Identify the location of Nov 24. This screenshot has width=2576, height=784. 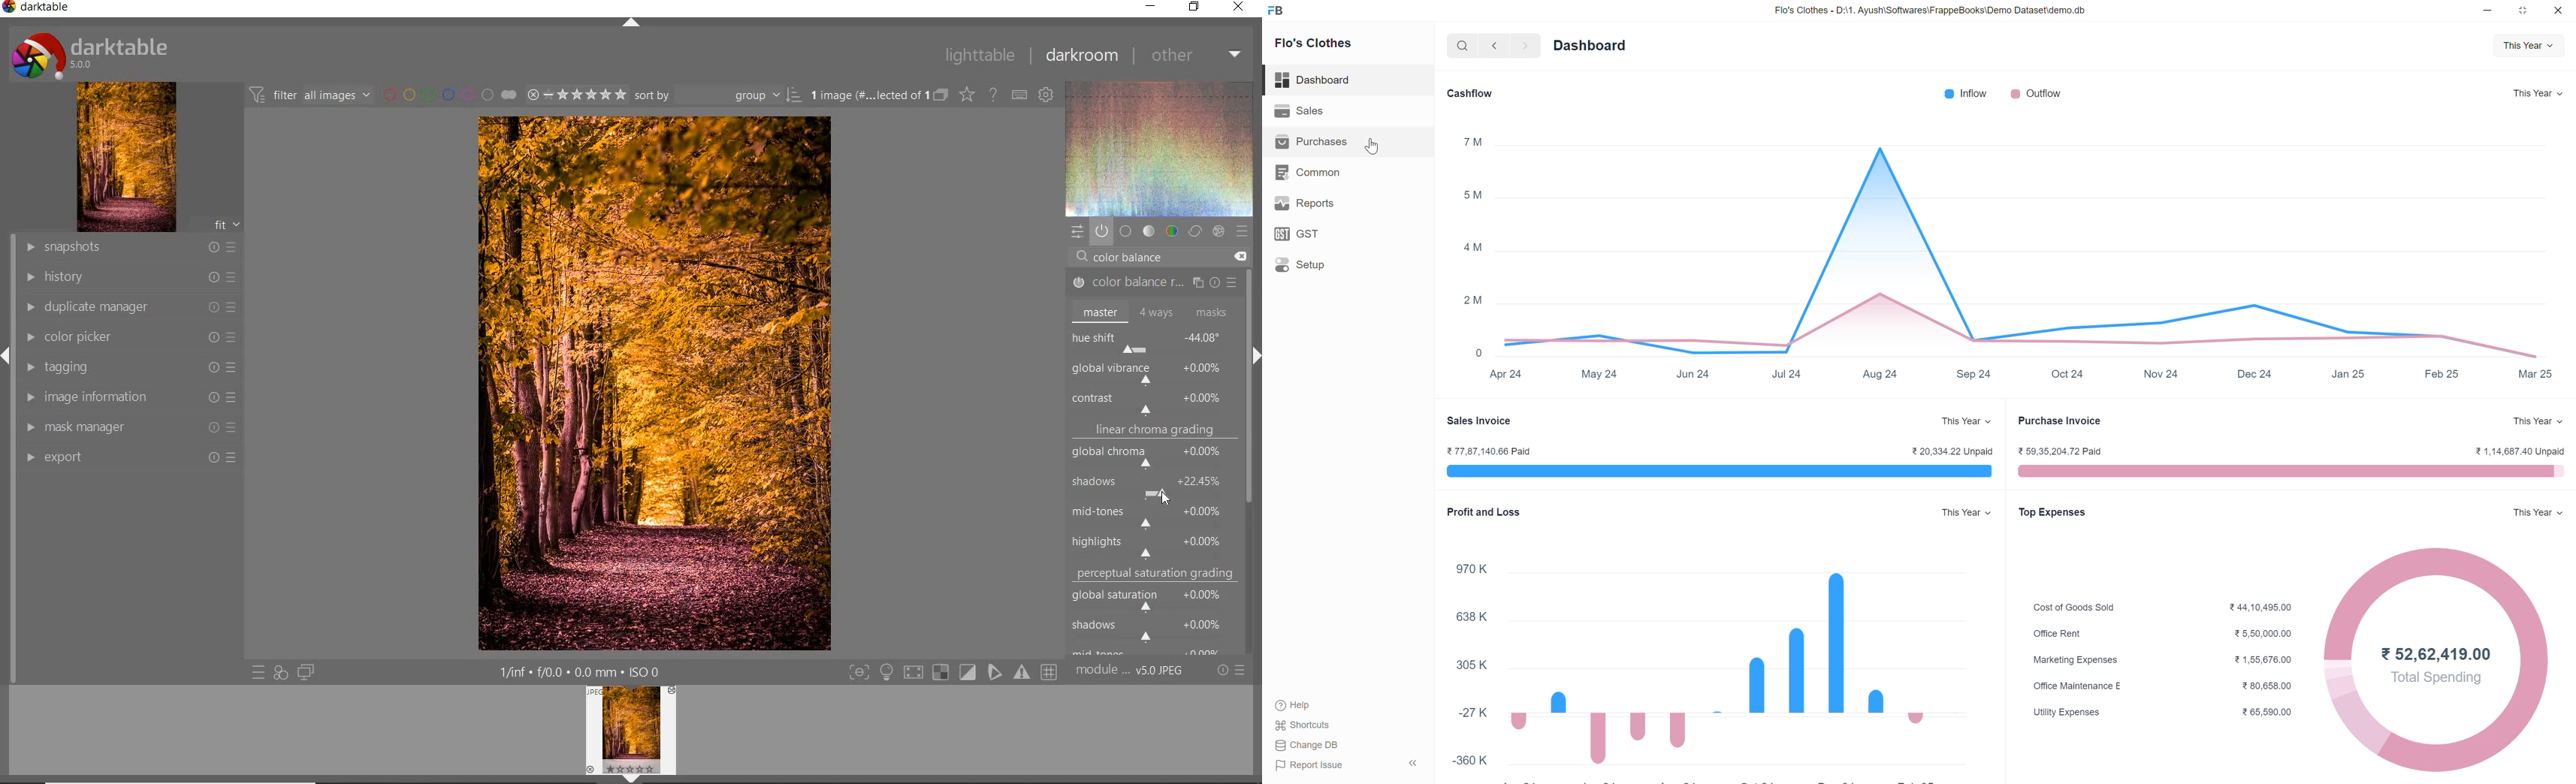
(2161, 374).